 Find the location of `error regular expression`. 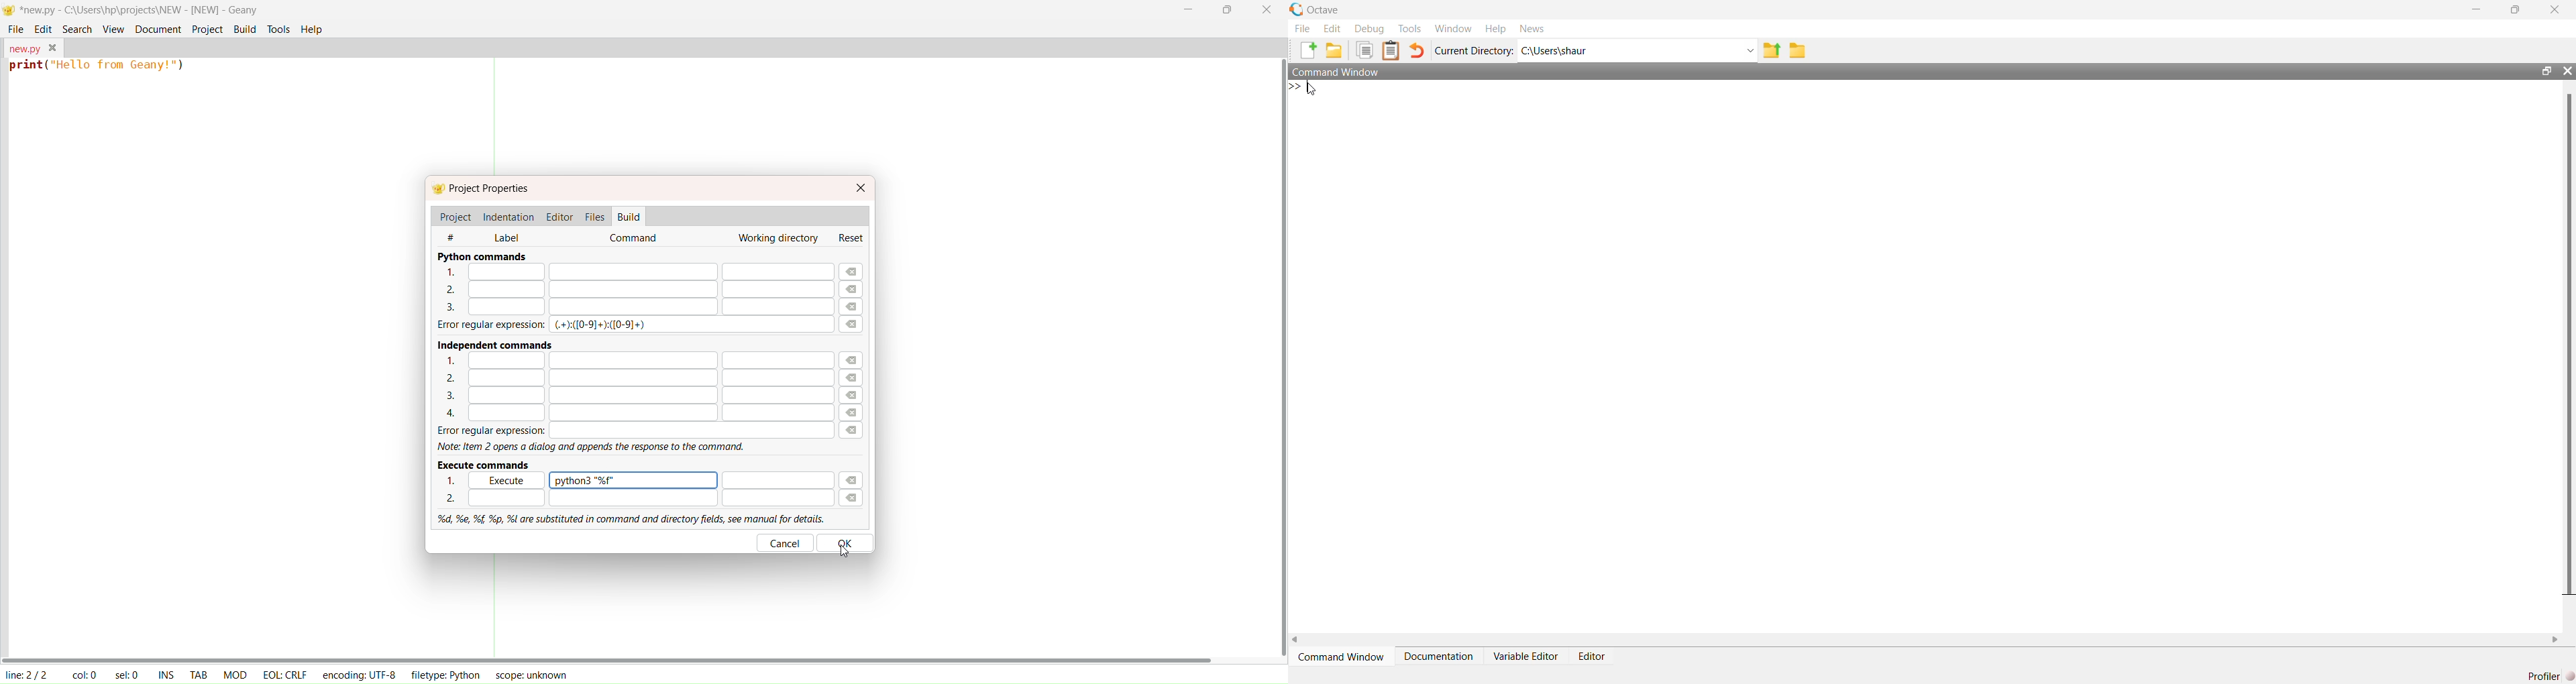

error regular expression is located at coordinates (628, 431).